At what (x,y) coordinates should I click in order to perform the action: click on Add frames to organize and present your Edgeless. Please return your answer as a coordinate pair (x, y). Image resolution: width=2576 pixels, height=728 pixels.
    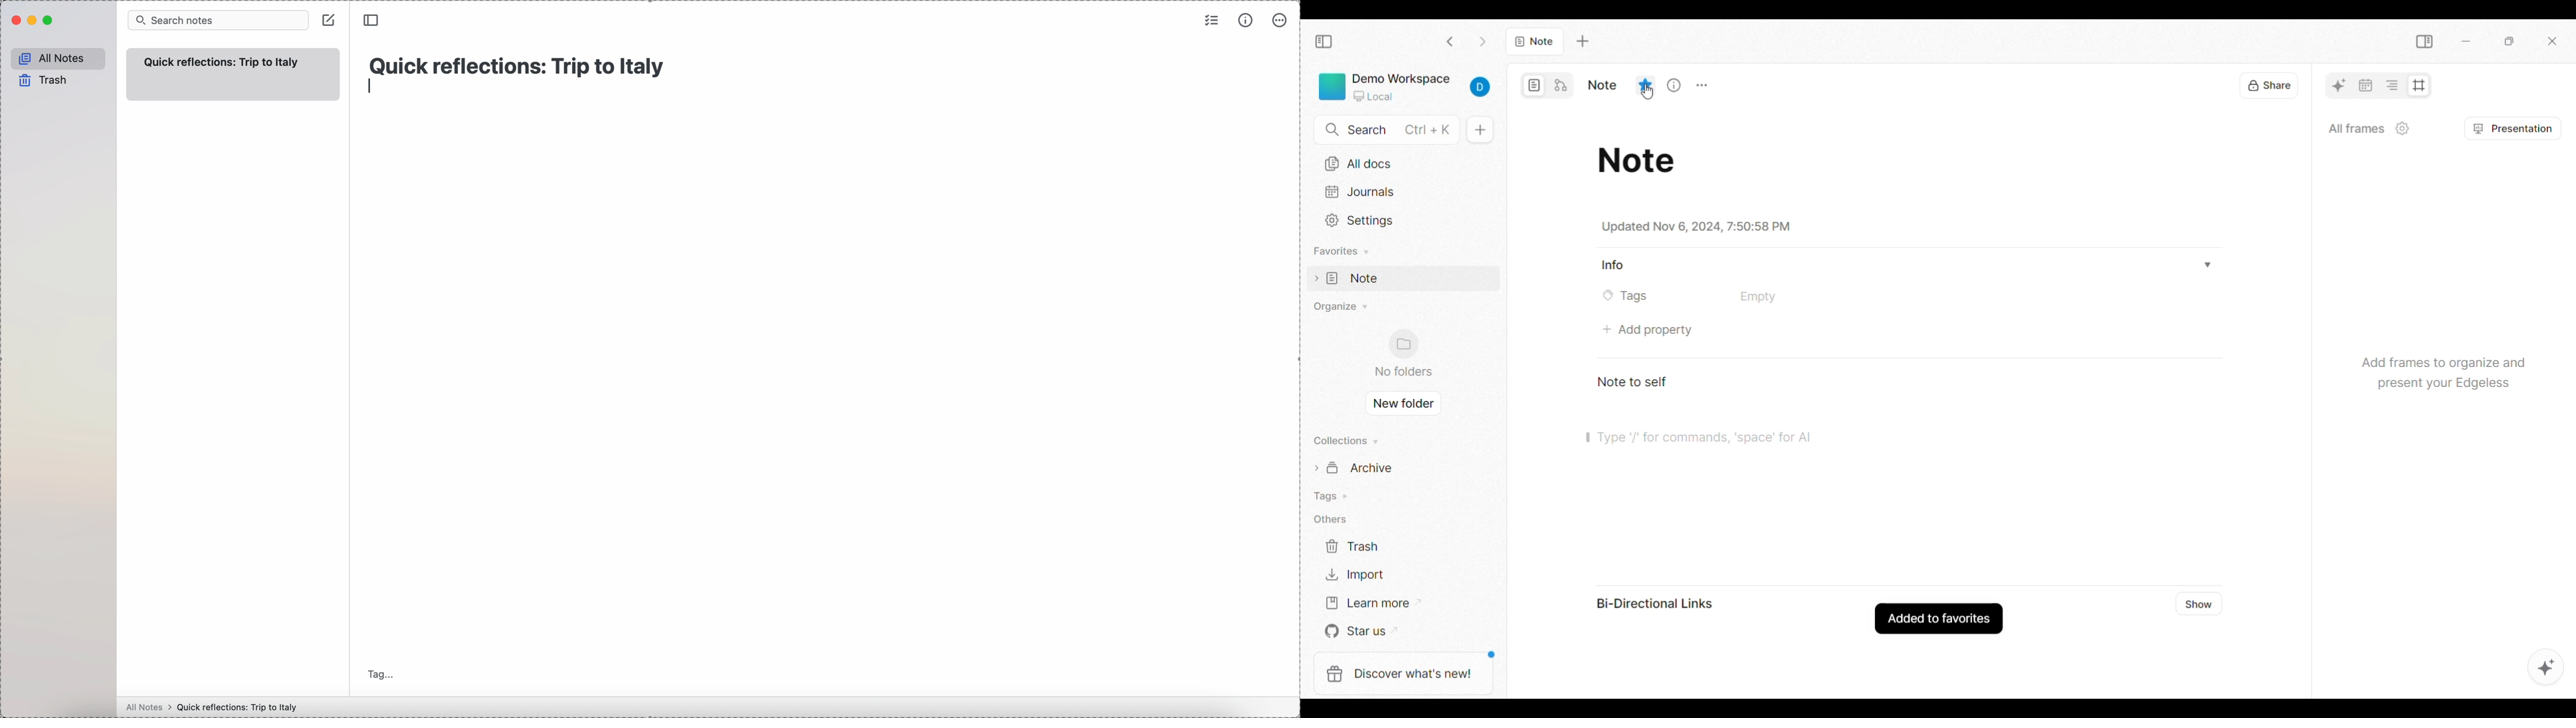
    Looking at the image, I should click on (2440, 369).